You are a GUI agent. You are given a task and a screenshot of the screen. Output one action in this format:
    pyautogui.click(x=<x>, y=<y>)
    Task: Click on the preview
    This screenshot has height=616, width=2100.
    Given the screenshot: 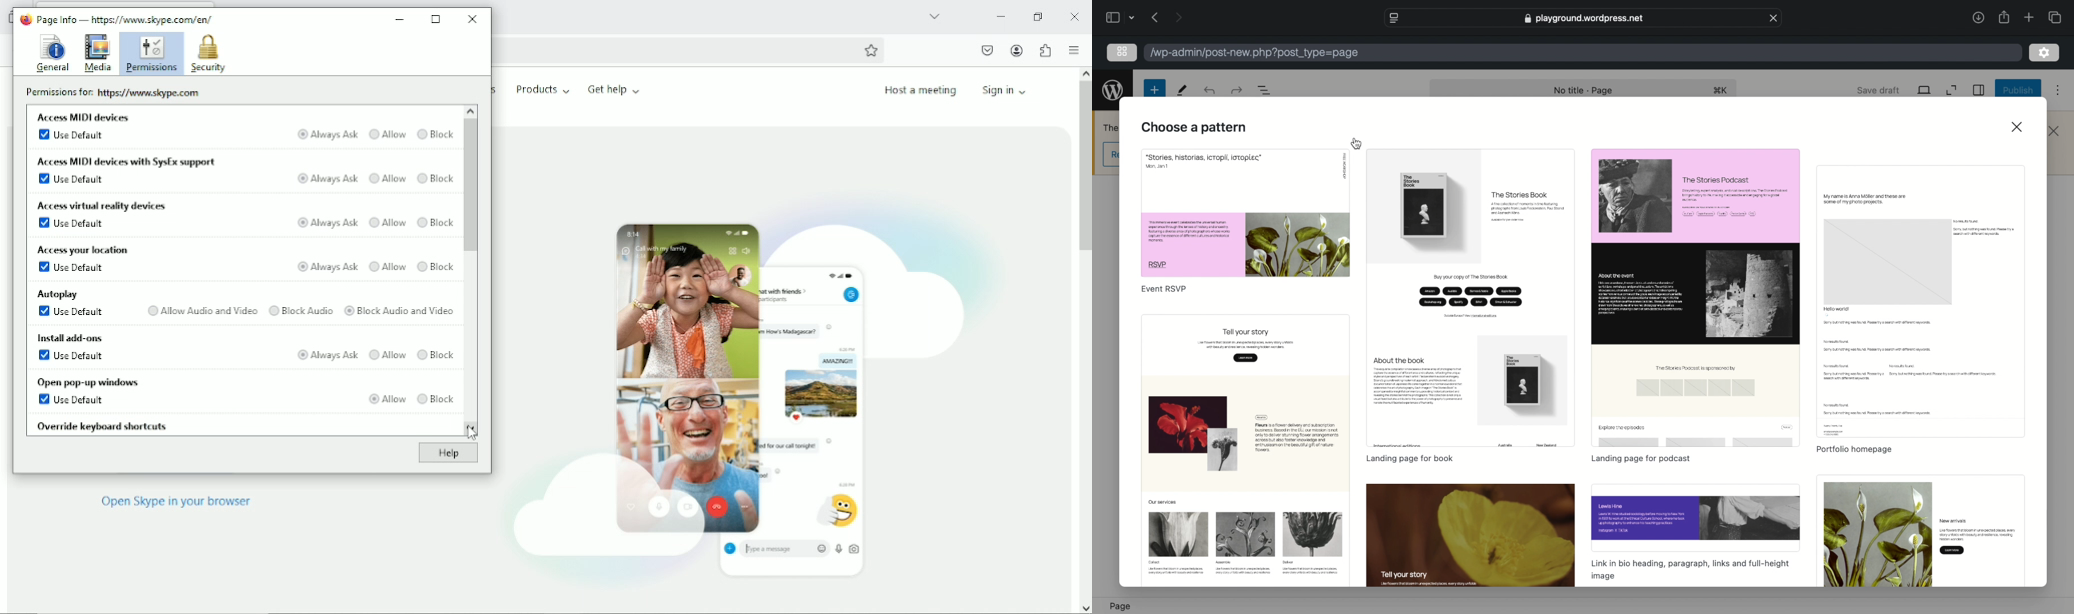 What is the action you would take?
    pyautogui.click(x=1922, y=532)
    